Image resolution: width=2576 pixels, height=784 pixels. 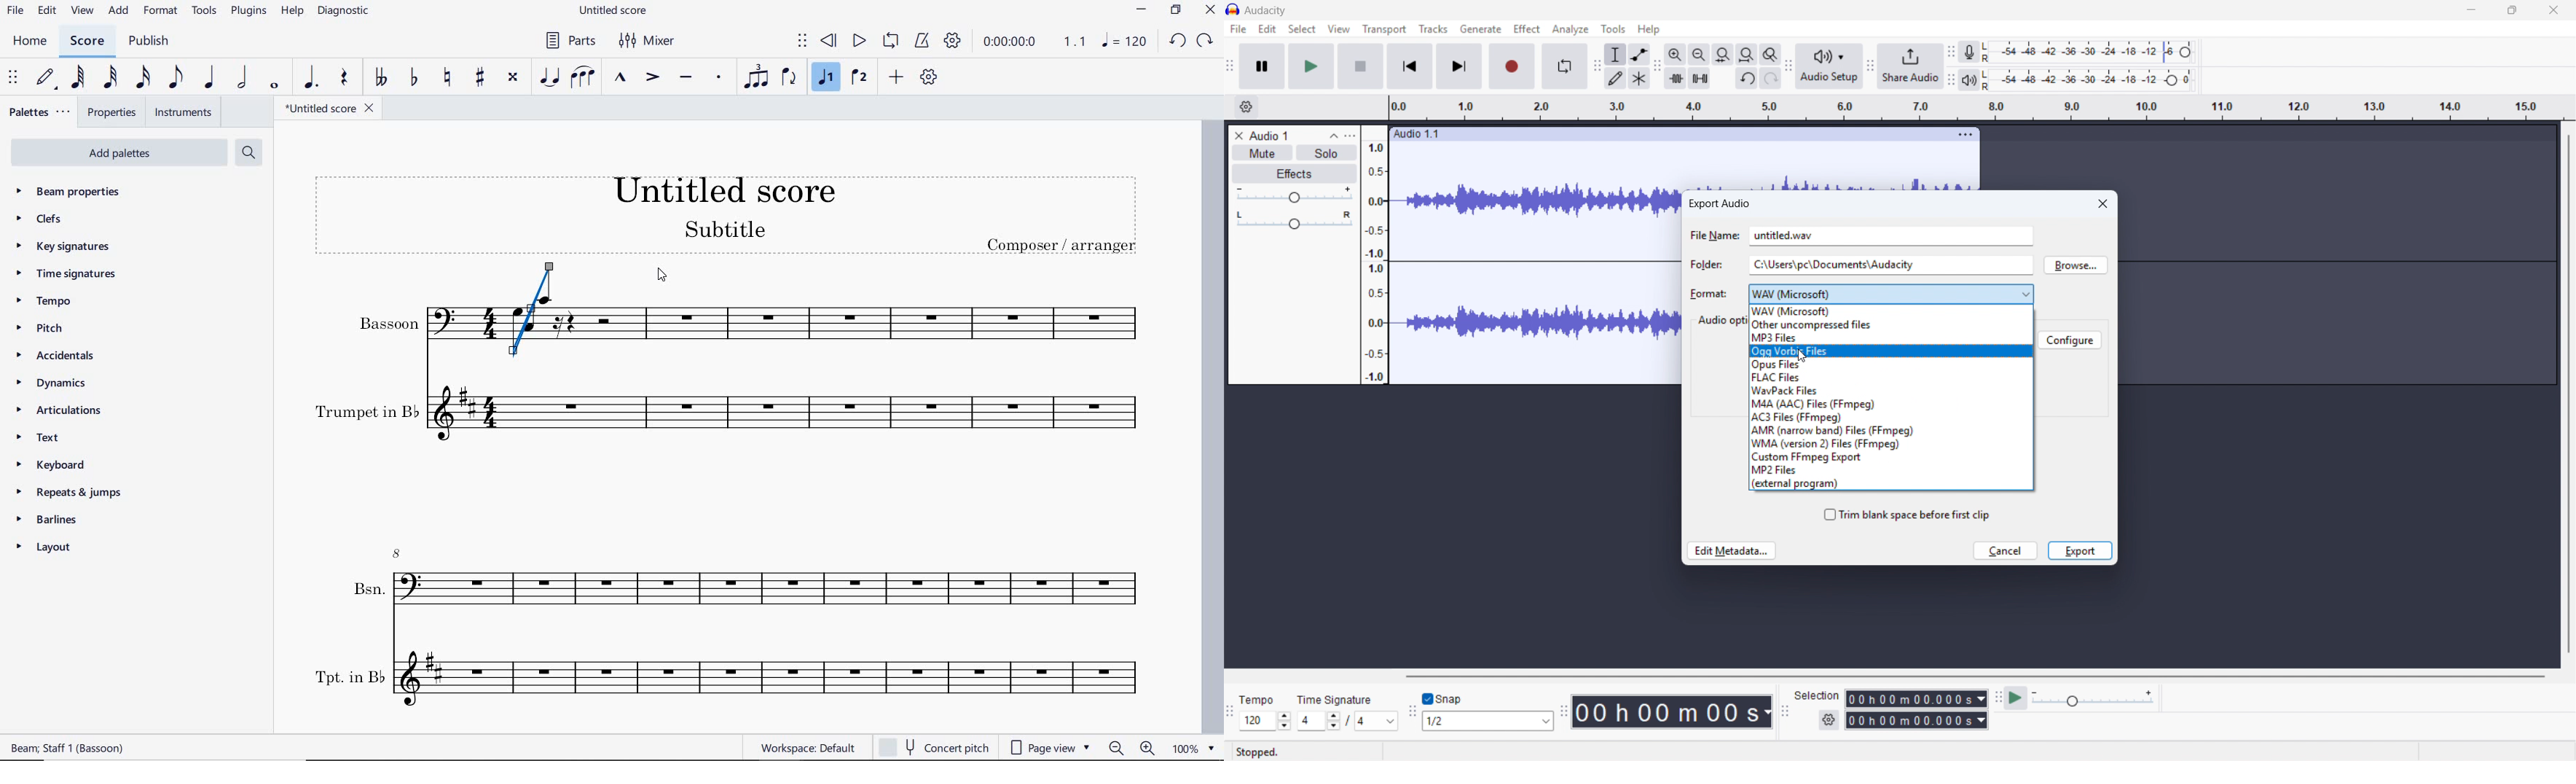 I want to click on Cursor , so click(x=1803, y=354).